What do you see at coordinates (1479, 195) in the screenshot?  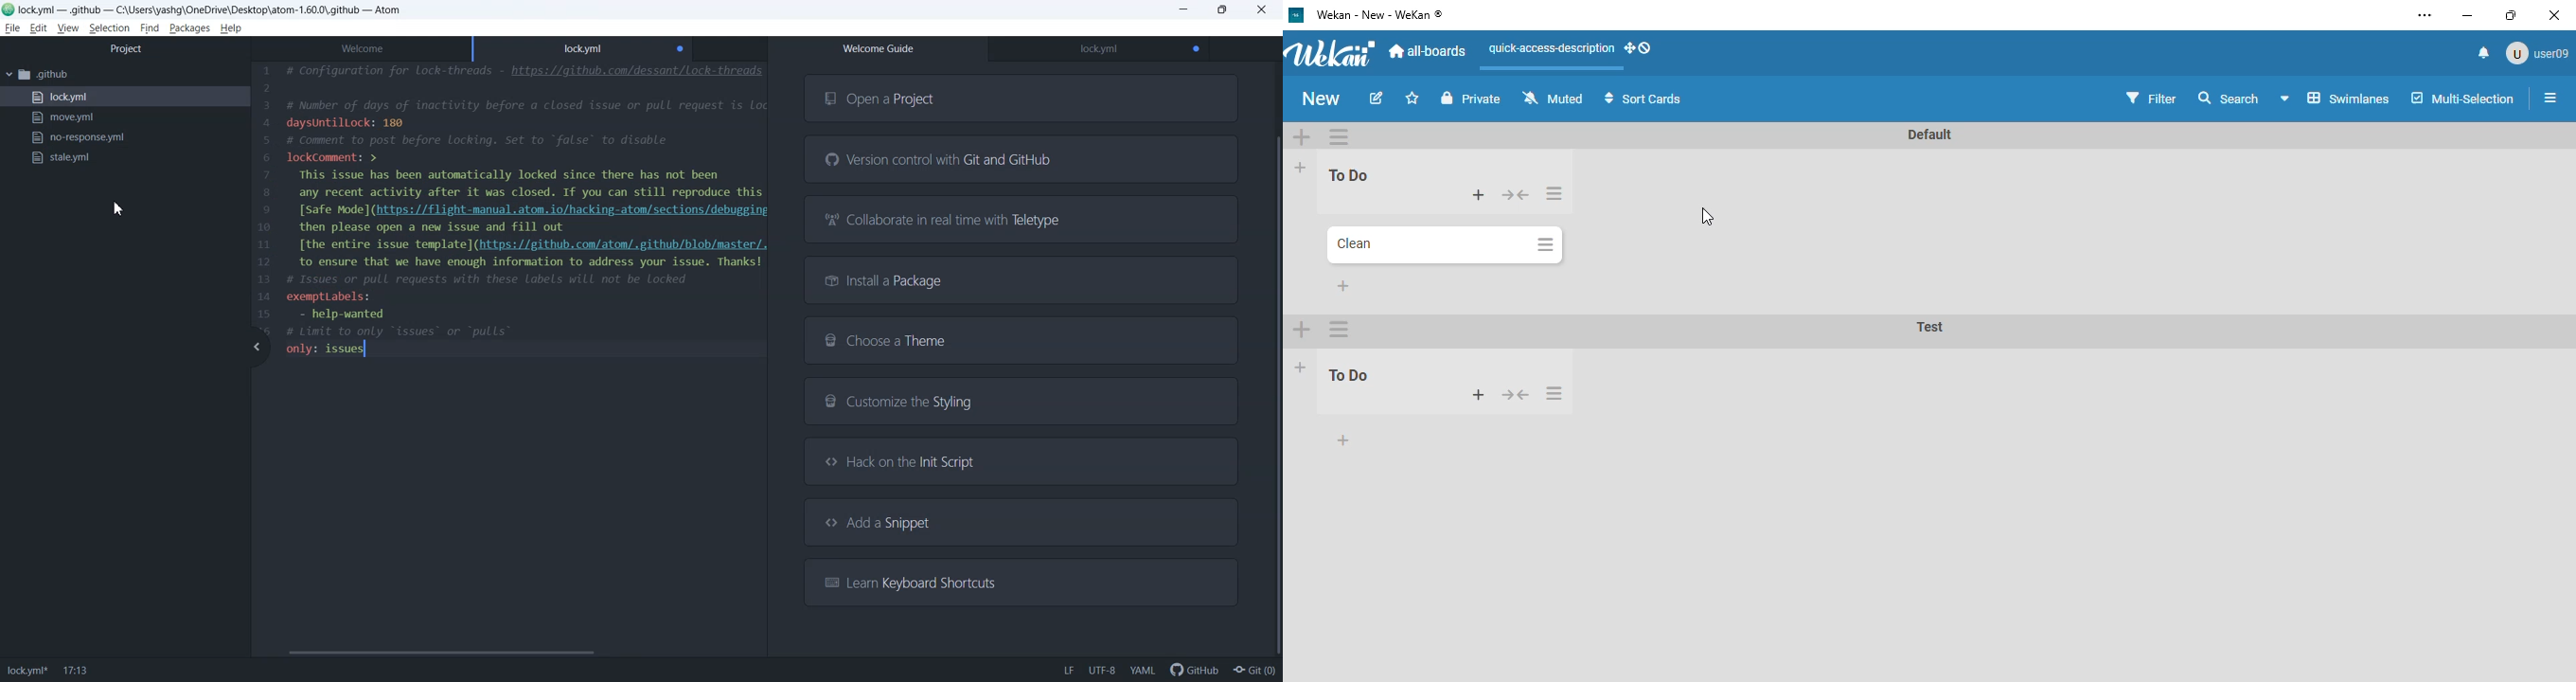 I see `add card to top of list` at bounding box center [1479, 195].